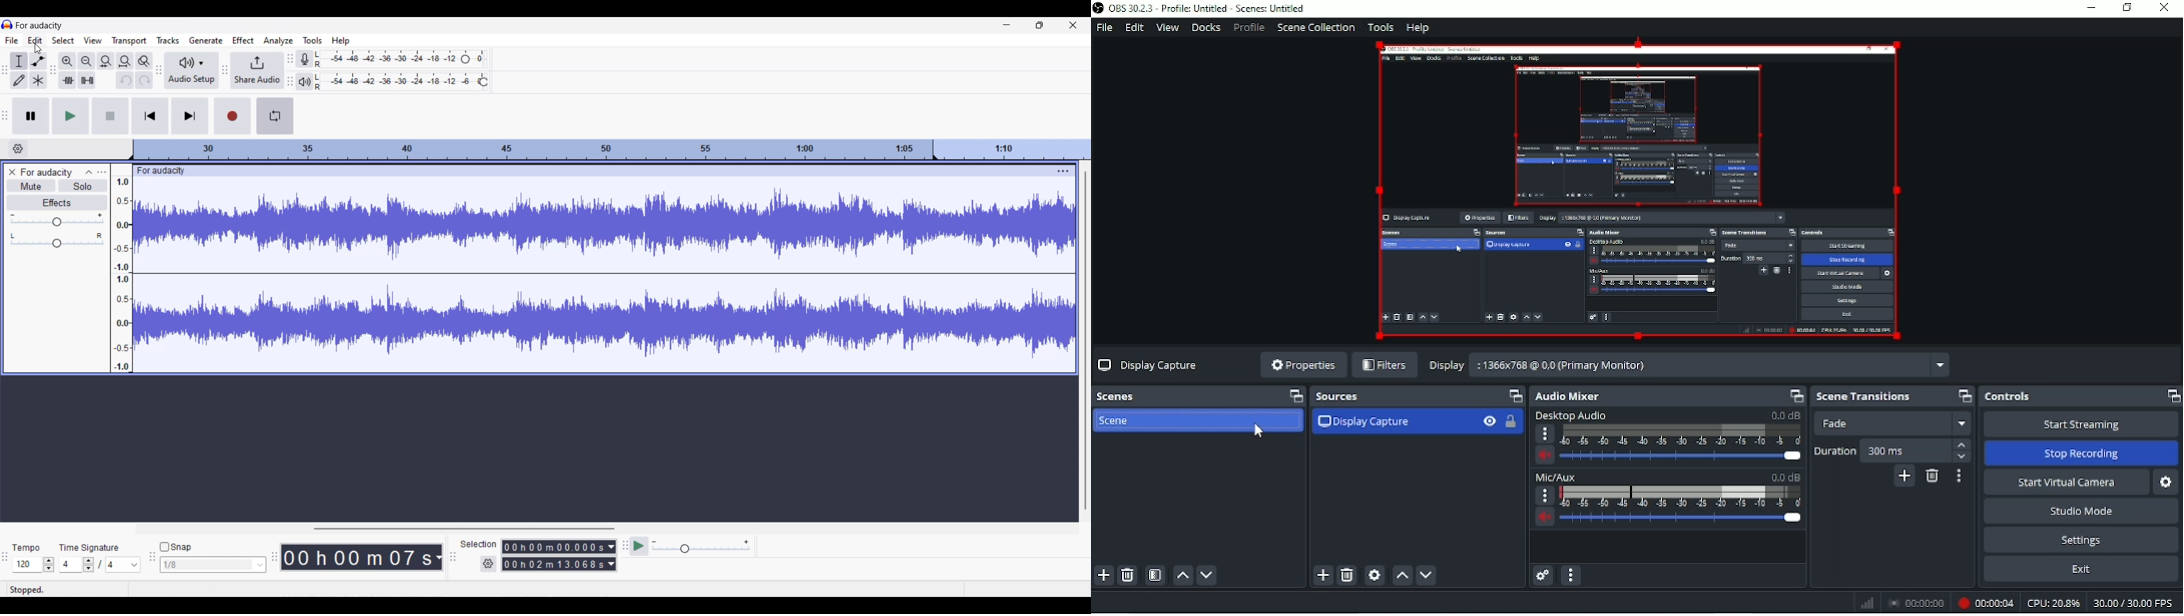 The width and height of the screenshot is (2184, 616). Describe the element at coordinates (397, 82) in the screenshot. I see `Playback level` at that location.